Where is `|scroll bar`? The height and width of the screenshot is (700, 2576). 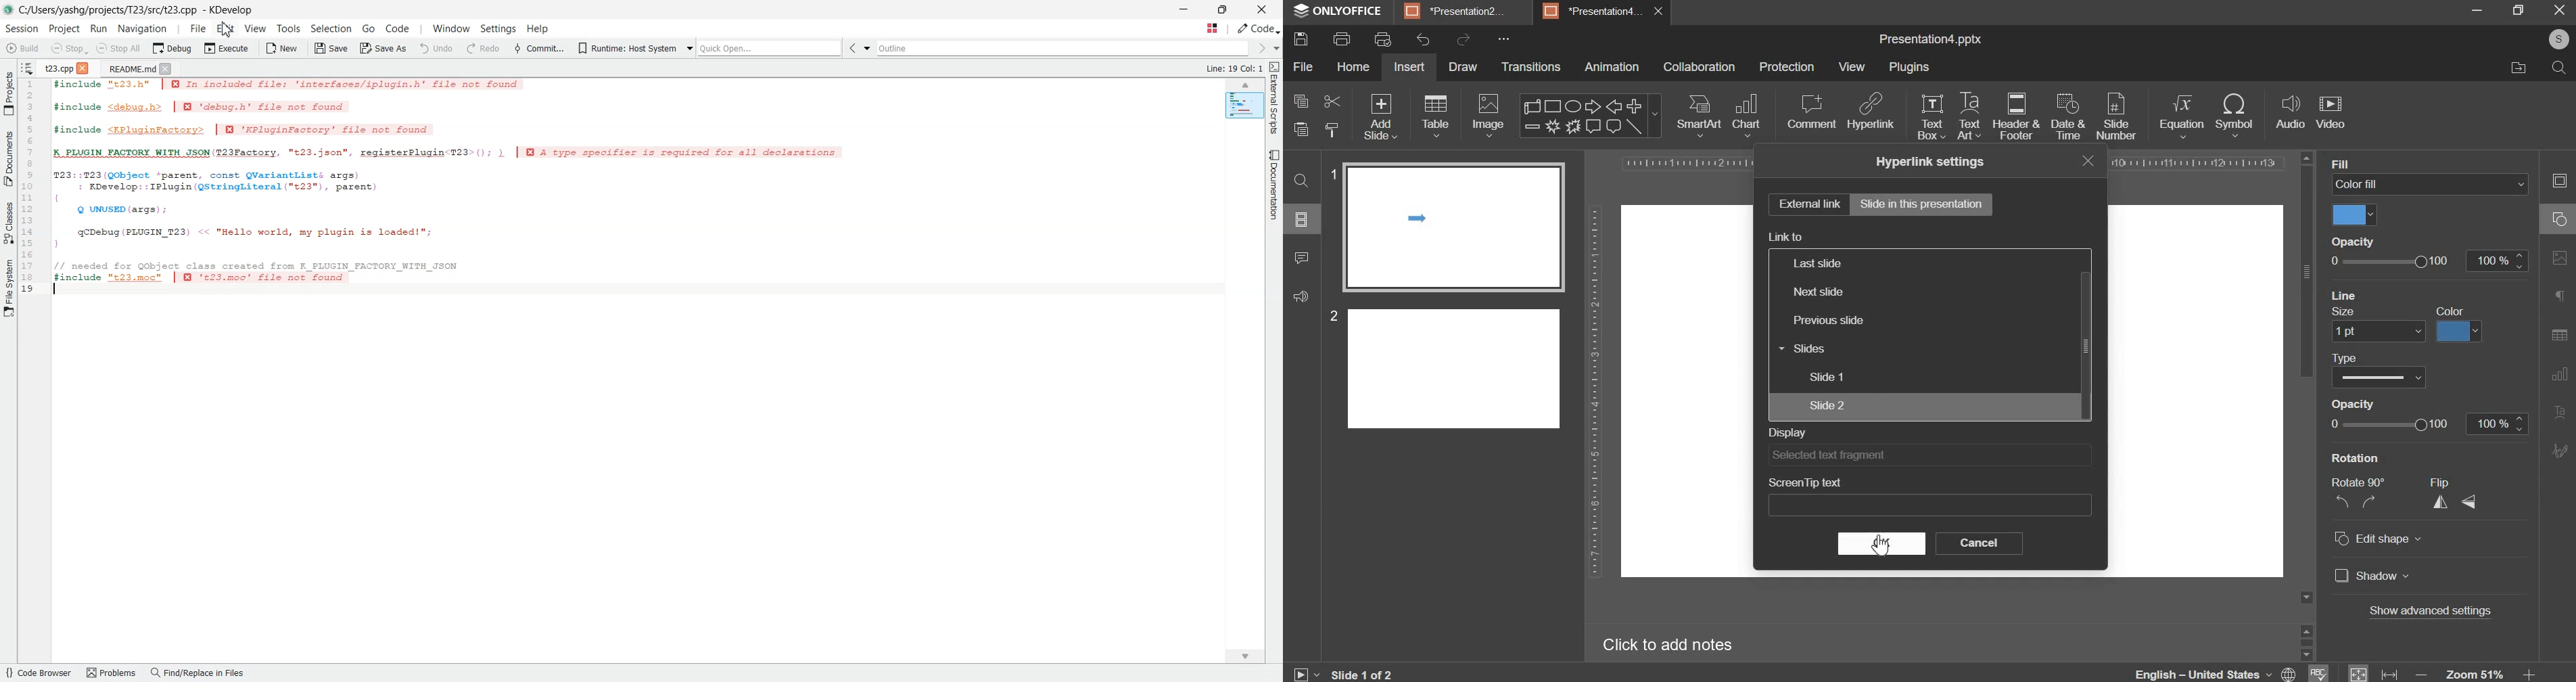
|scroll bar is located at coordinates (2083, 332).